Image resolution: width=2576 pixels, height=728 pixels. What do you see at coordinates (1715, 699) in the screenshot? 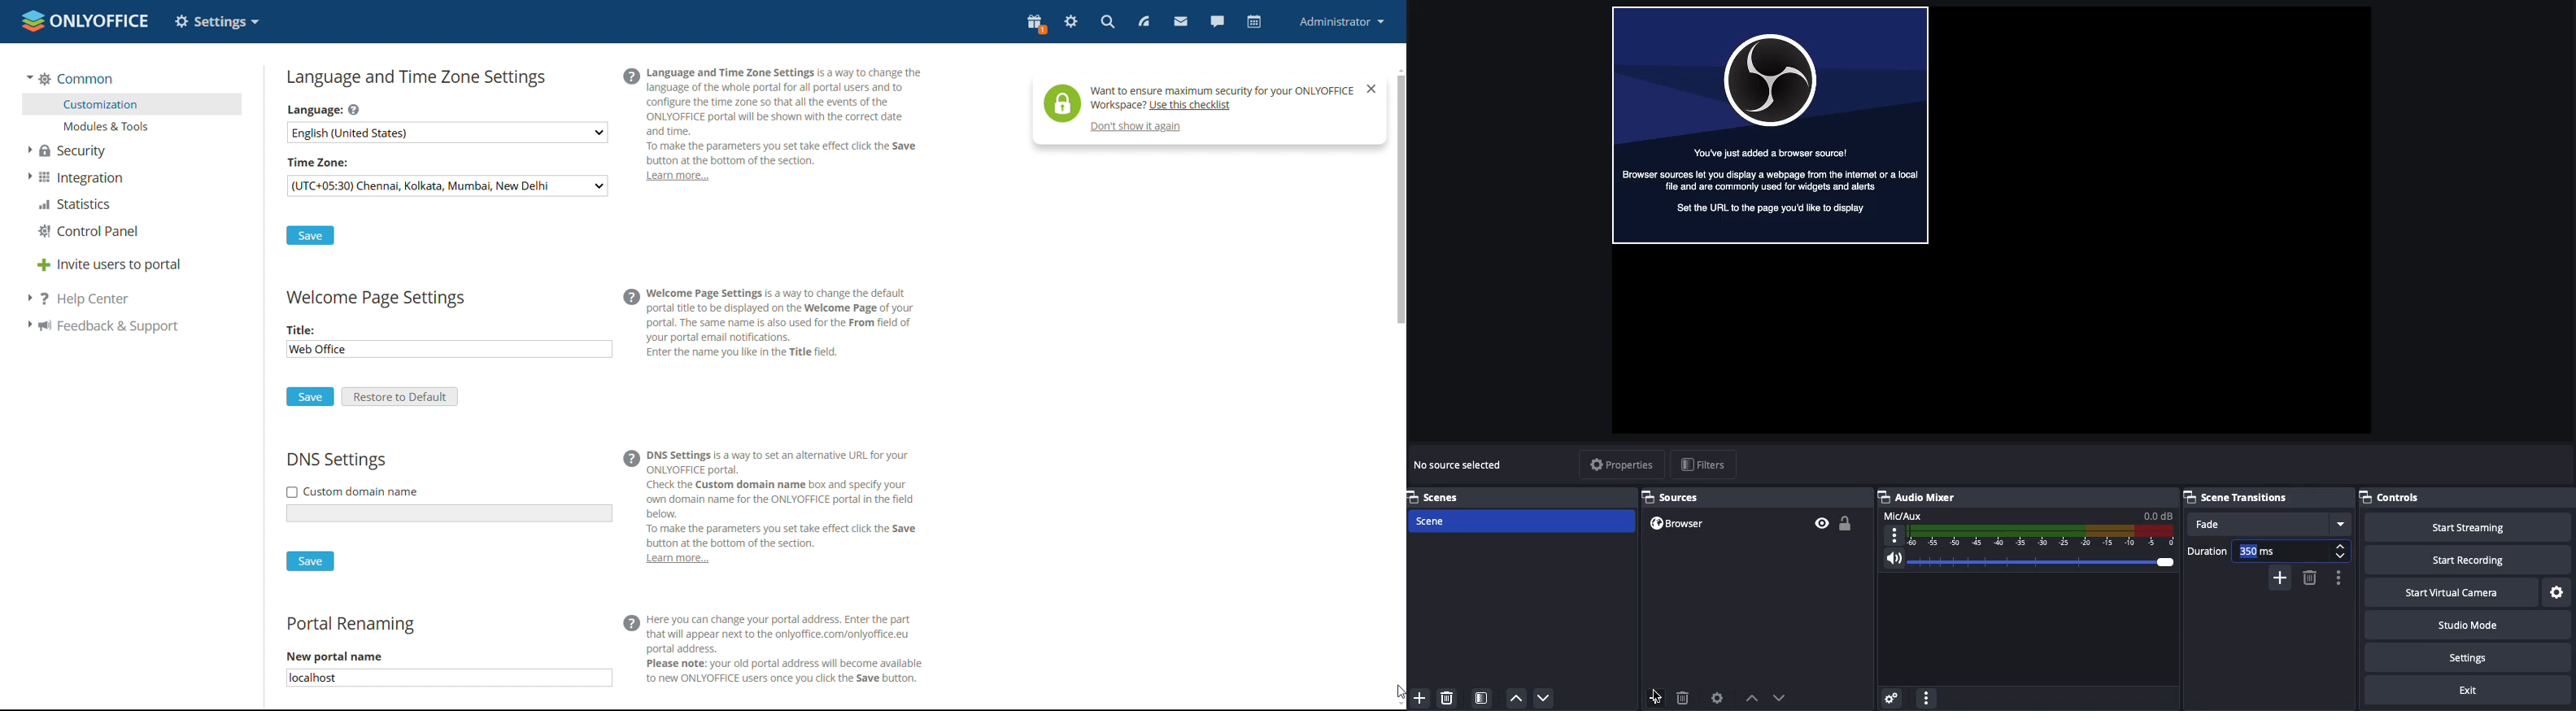
I see `Source preferences` at bounding box center [1715, 699].